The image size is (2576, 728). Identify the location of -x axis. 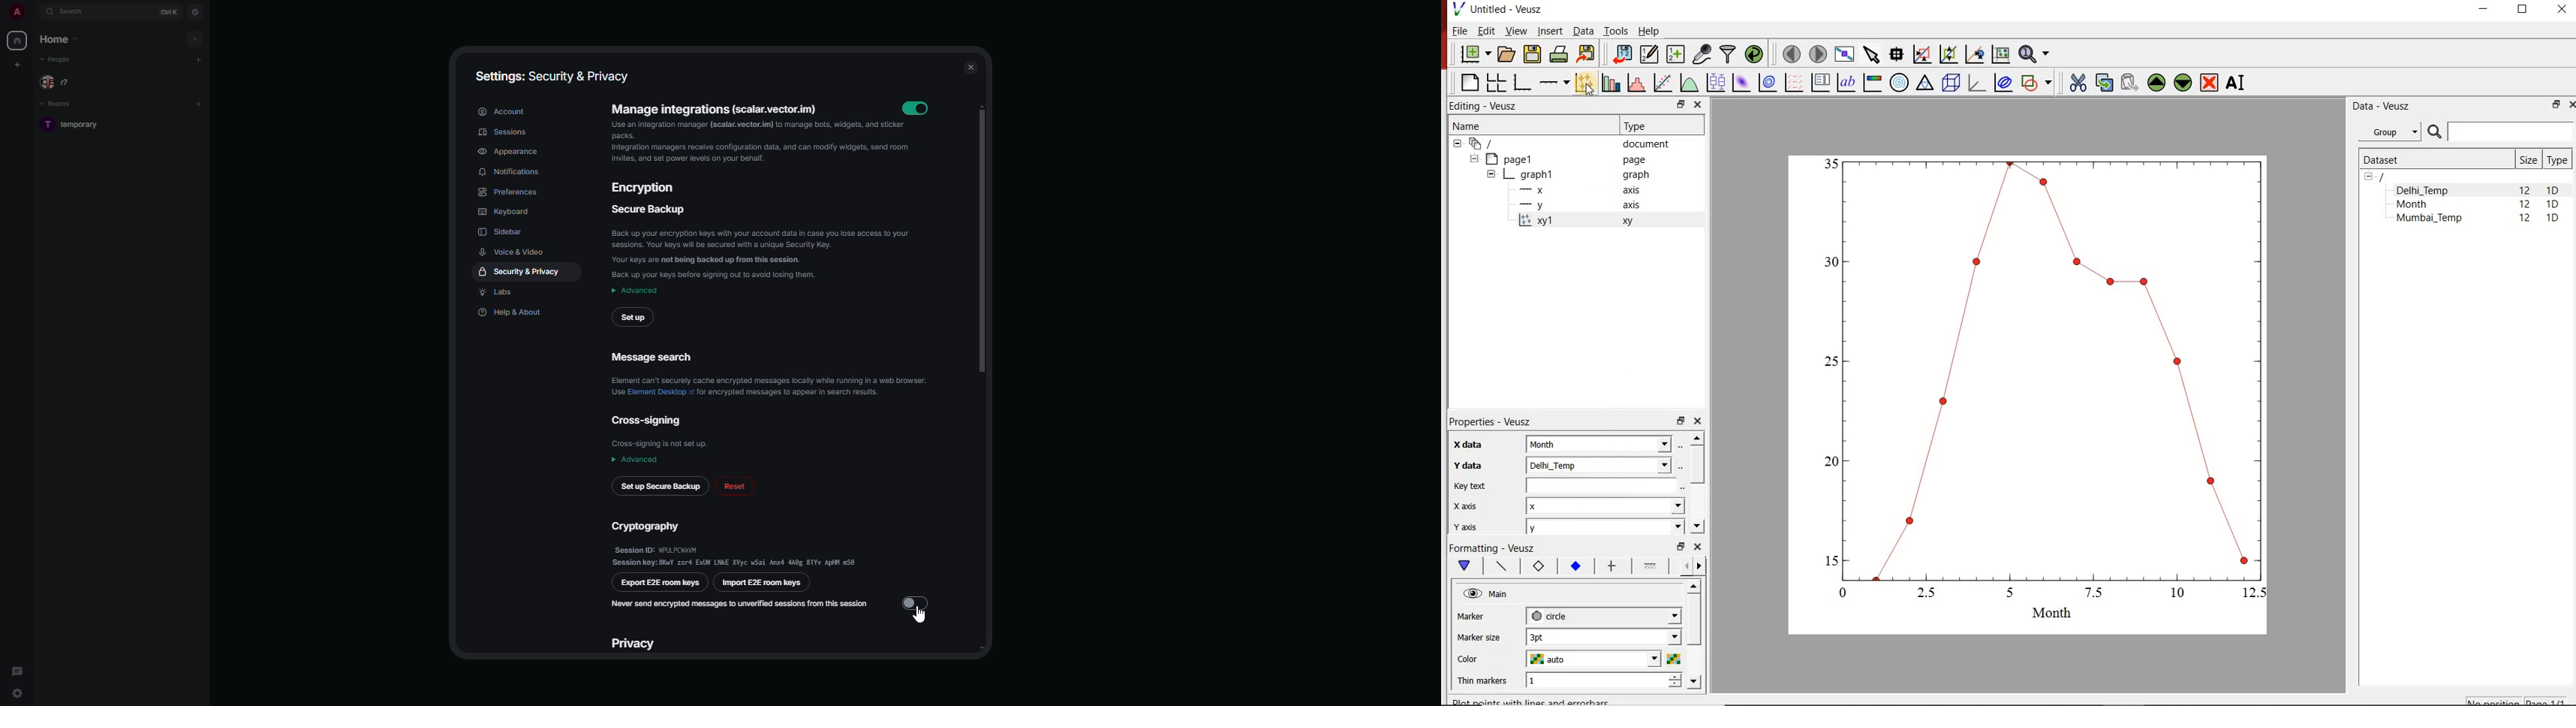
(1574, 191).